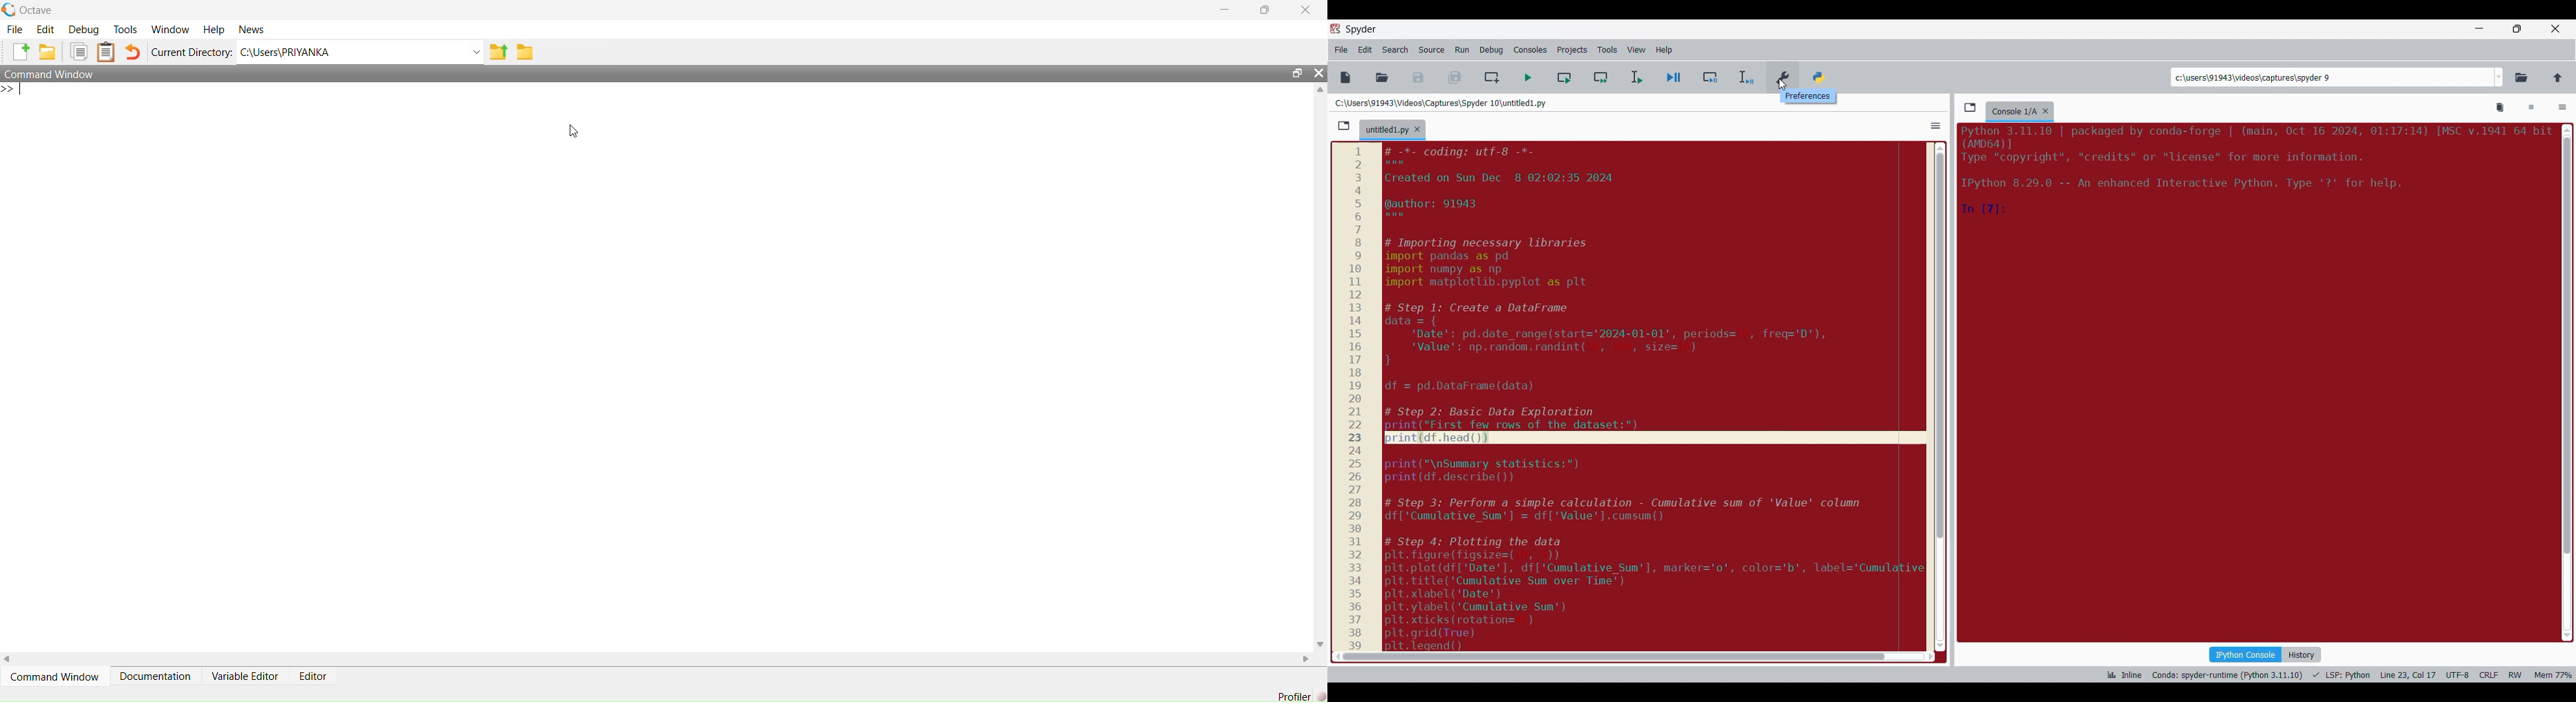 This screenshot has width=2576, height=728. Describe the element at coordinates (1344, 126) in the screenshot. I see `Browse tabs` at that location.